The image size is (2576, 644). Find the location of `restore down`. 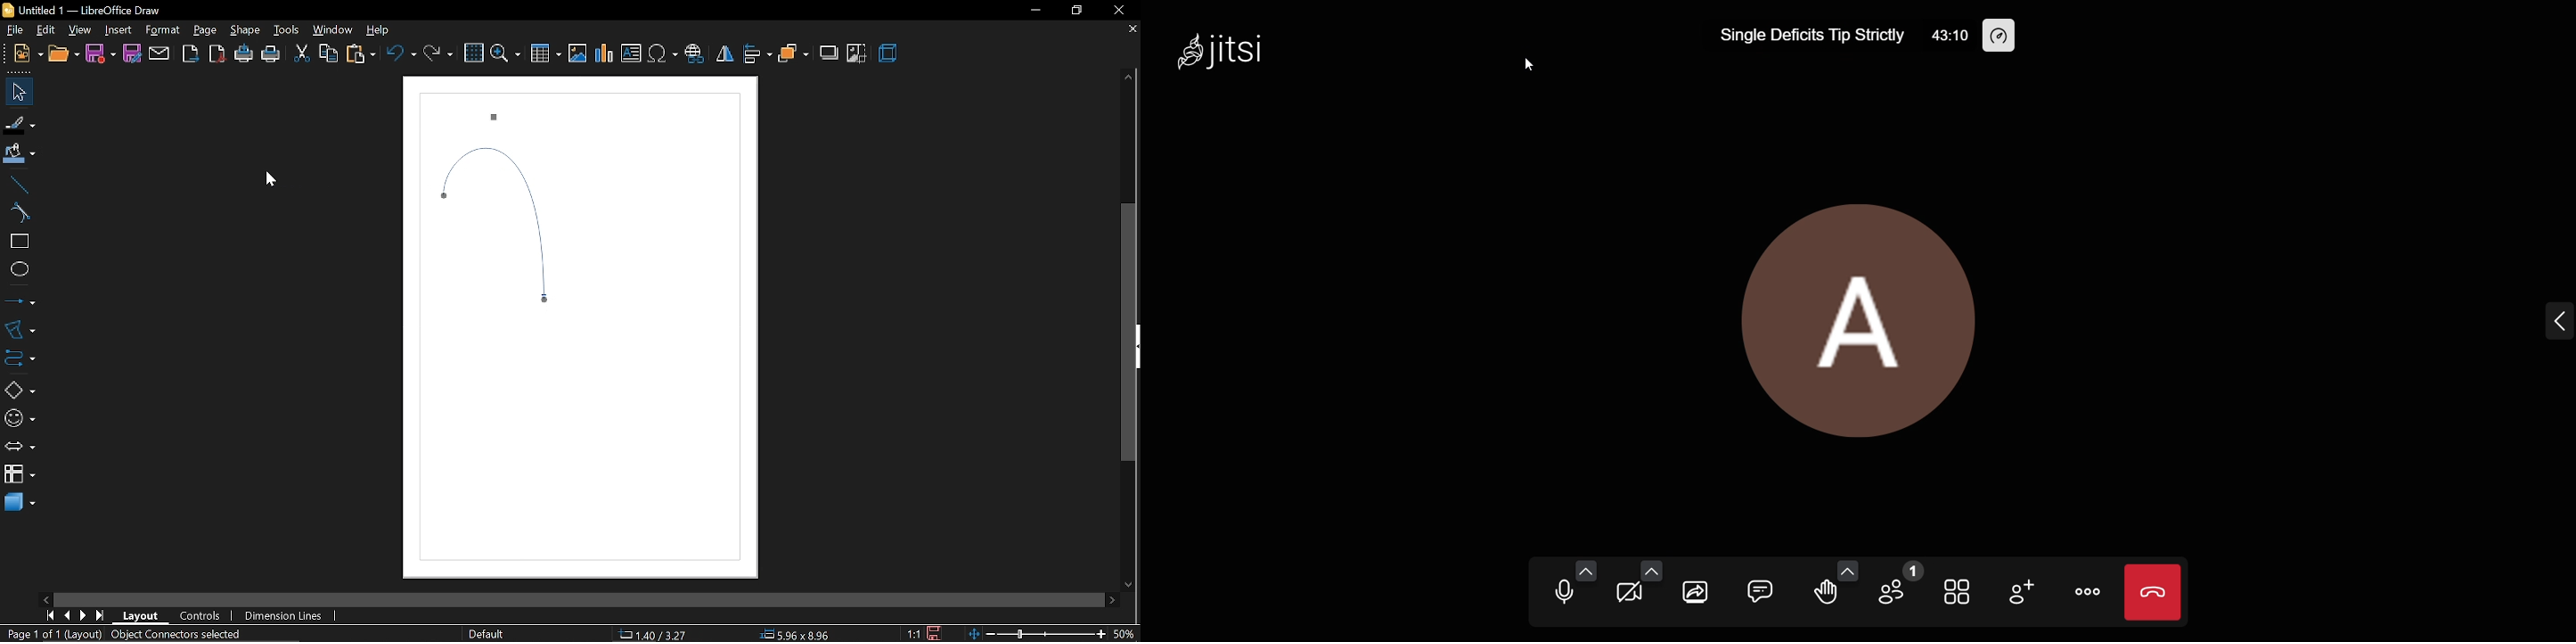

restore down is located at coordinates (1075, 10).